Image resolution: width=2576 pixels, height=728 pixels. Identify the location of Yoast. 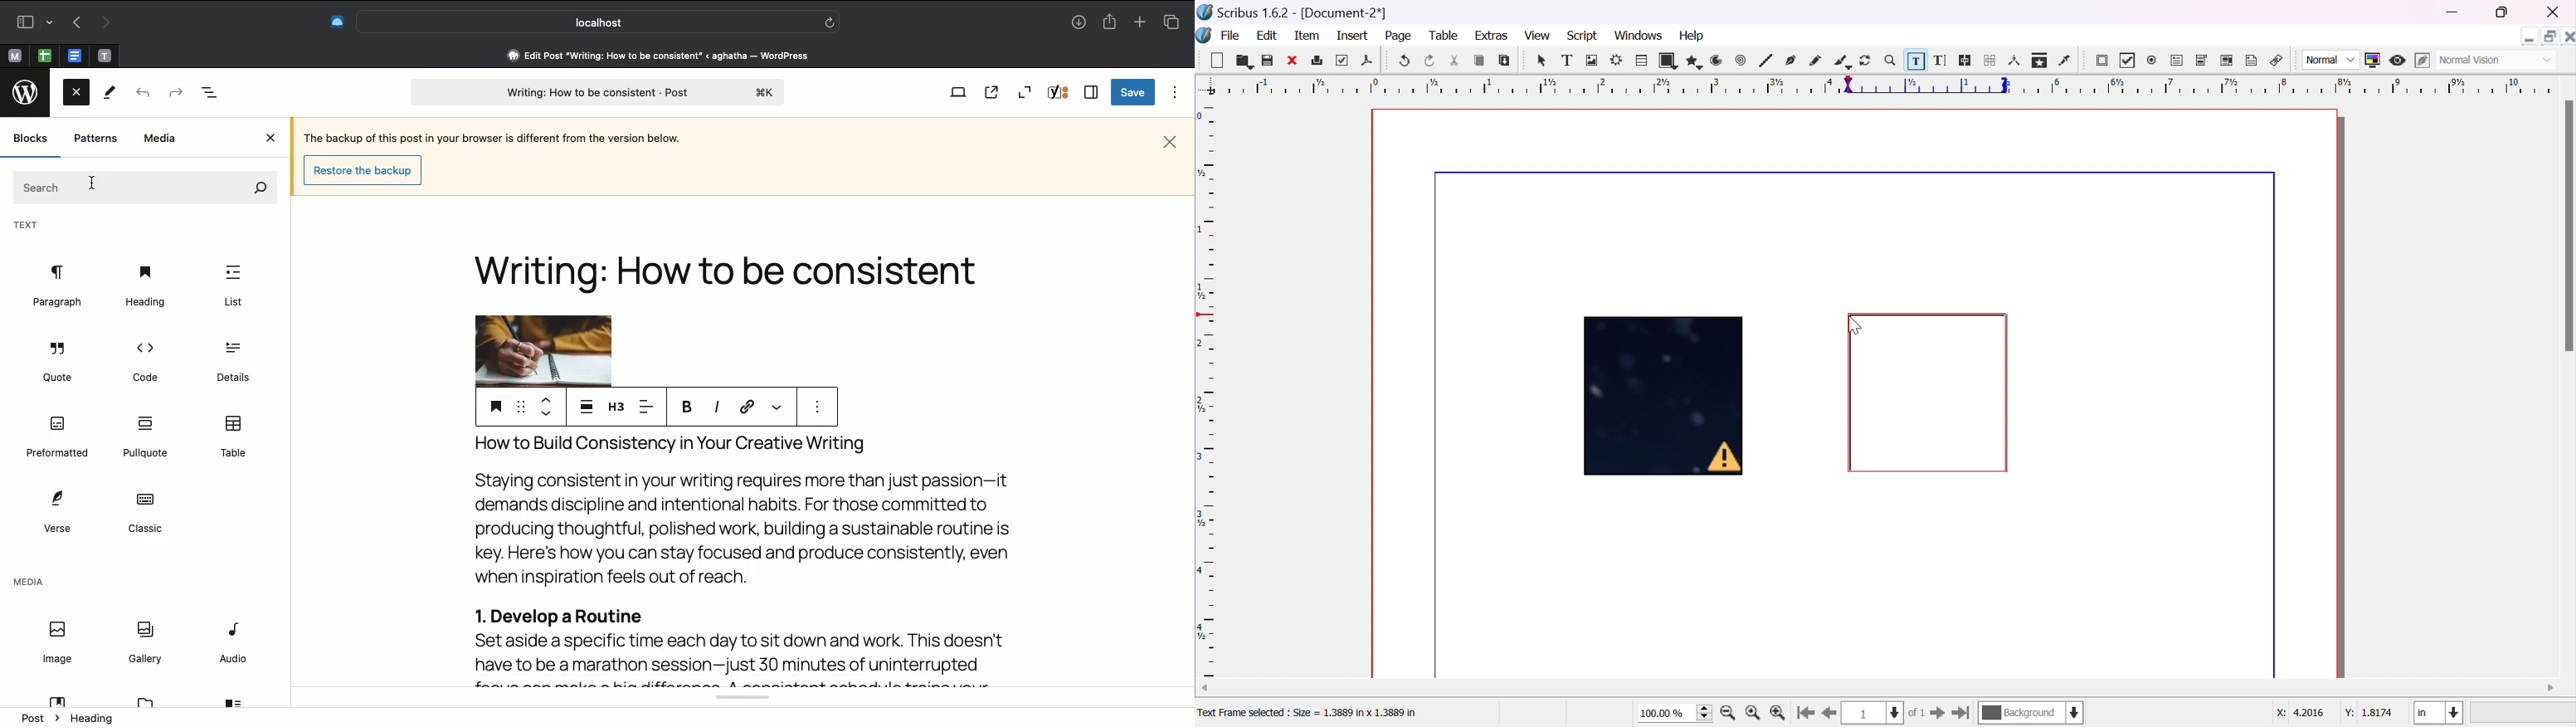
(1059, 93).